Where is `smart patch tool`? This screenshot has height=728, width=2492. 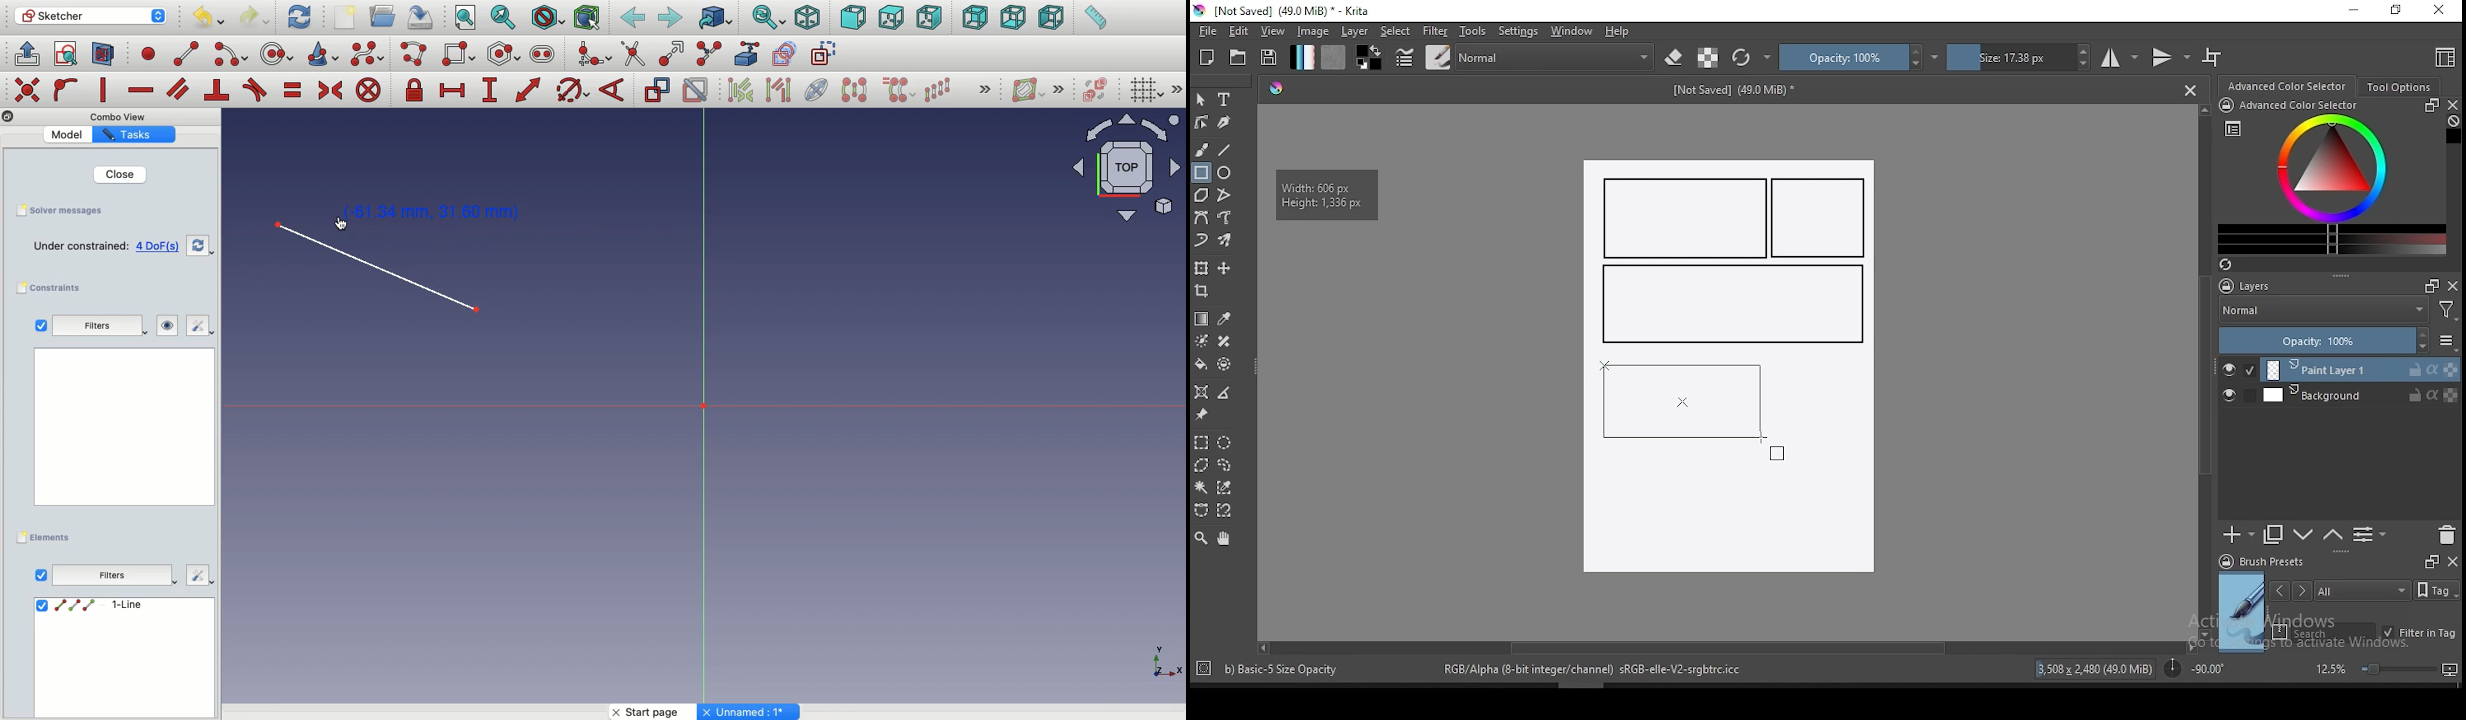 smart patch tool is located at coordinates (1224, 341).